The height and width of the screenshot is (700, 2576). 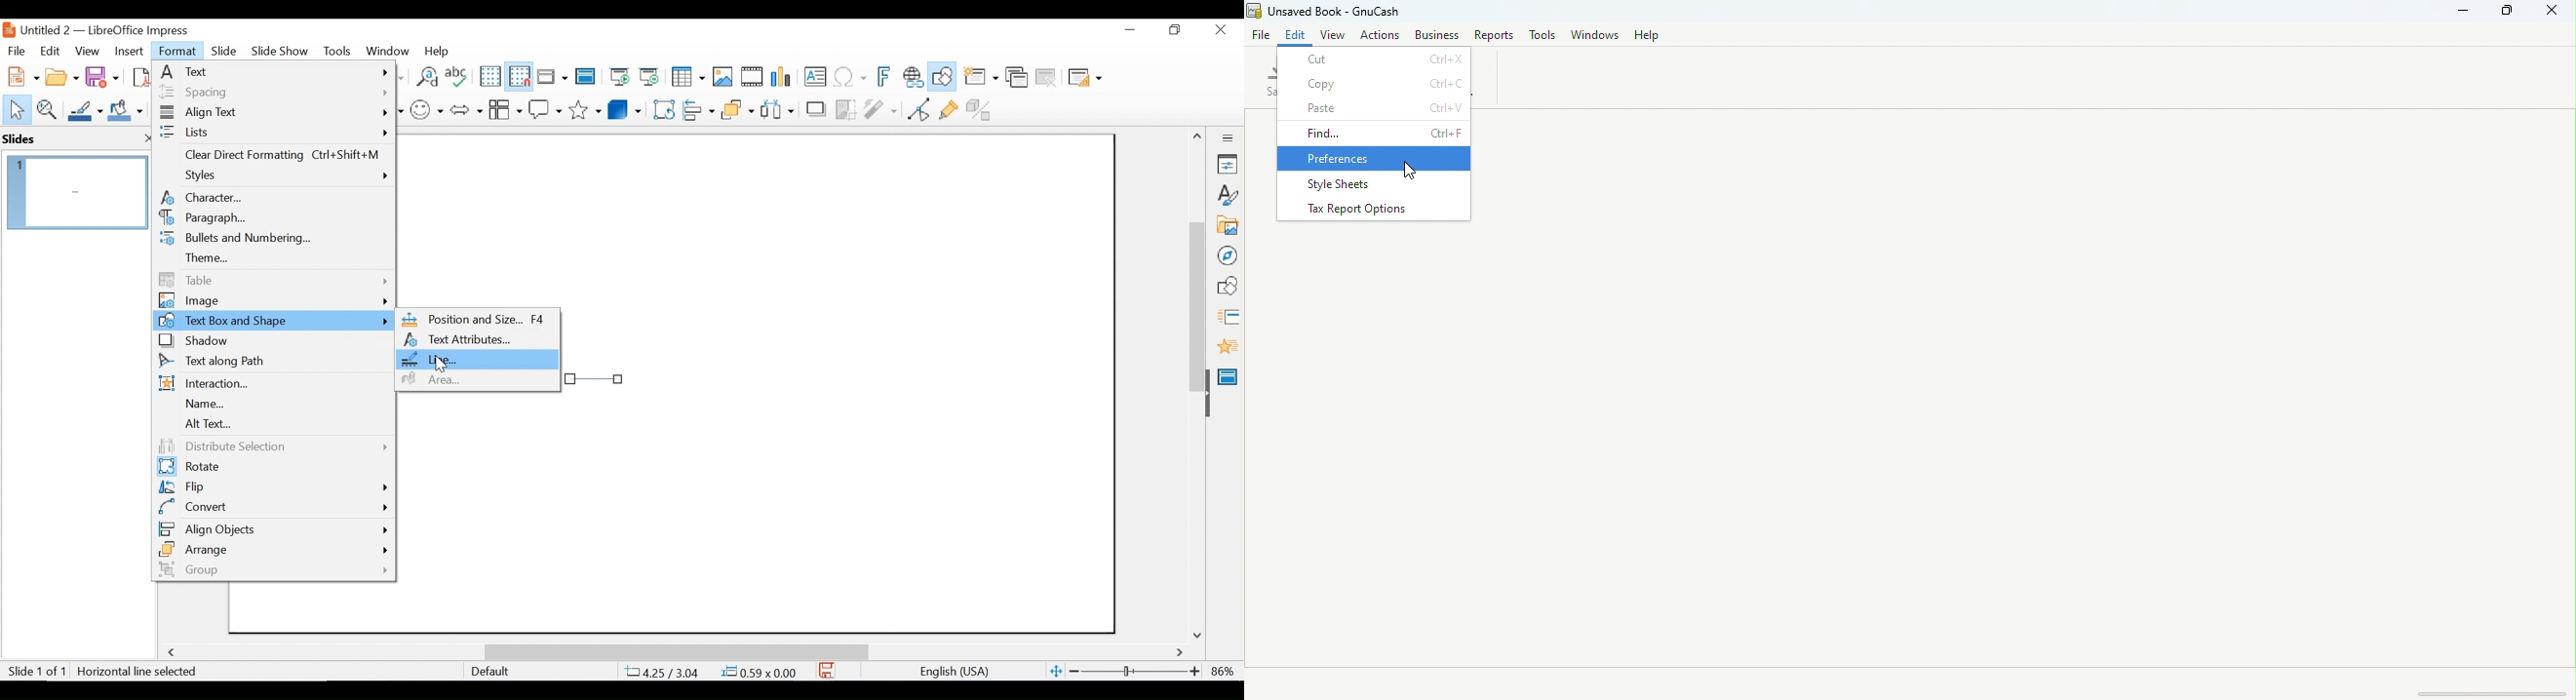 I want to click on Convert, so click(x=273, y=507).